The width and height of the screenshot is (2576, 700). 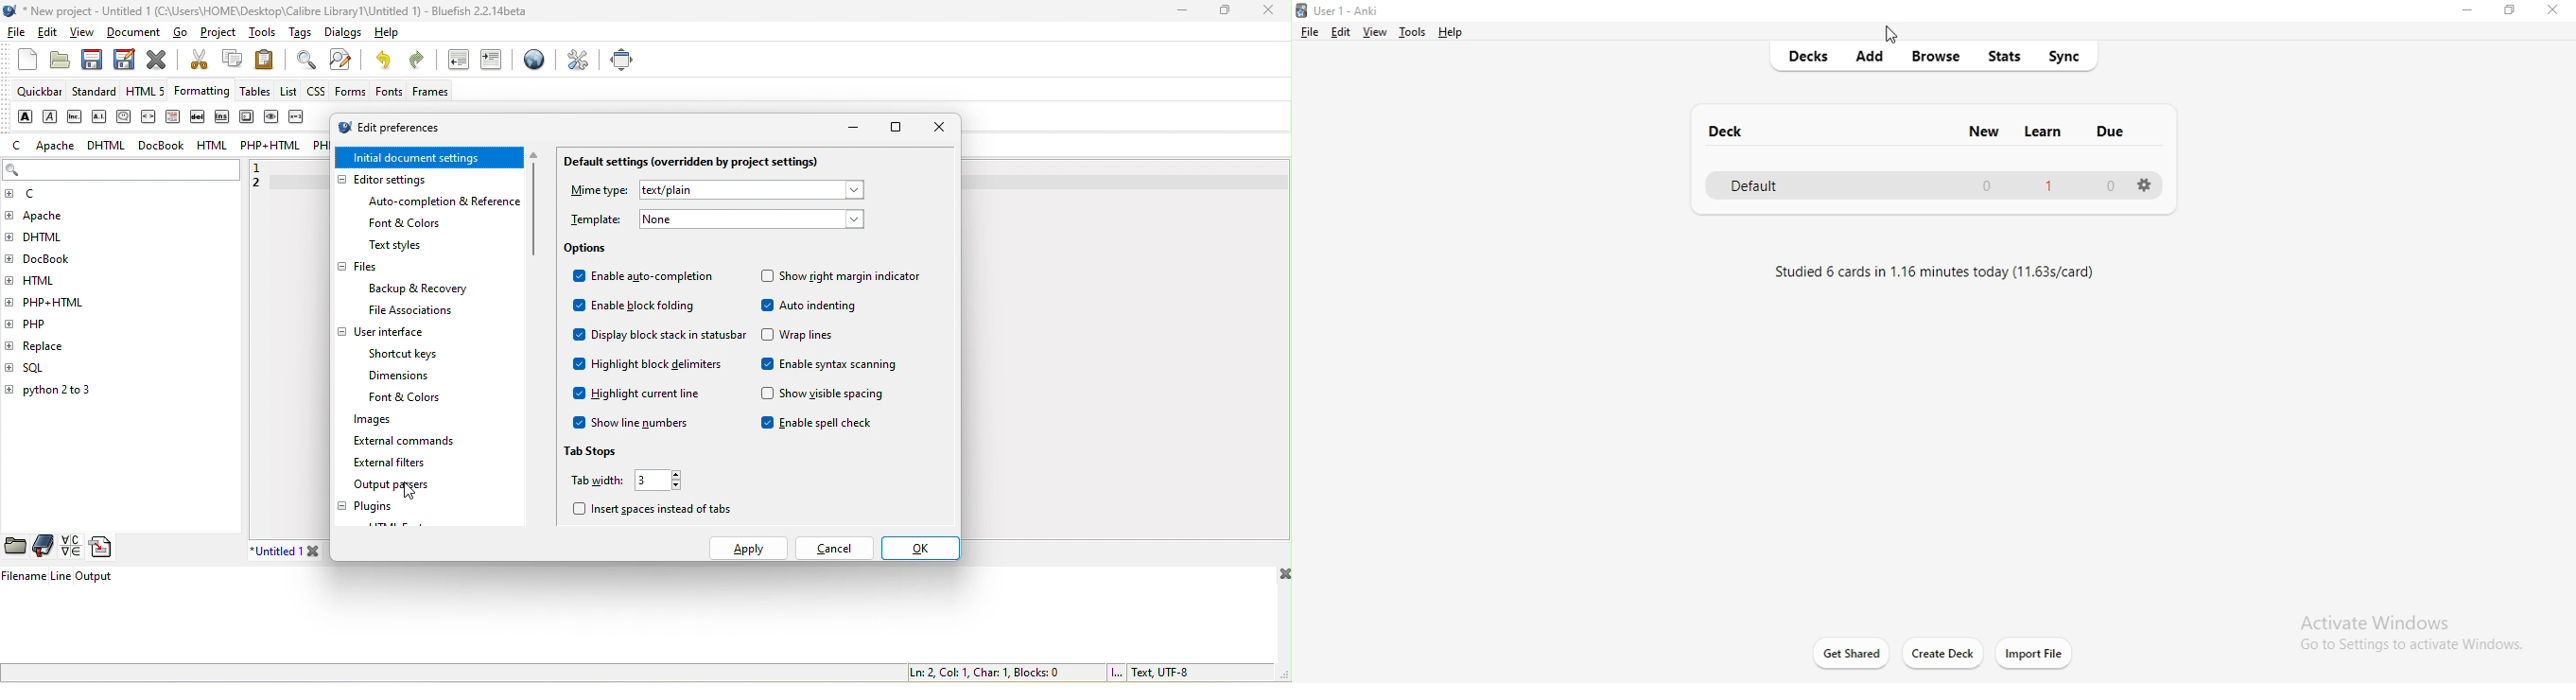 I want to click on definition, so click(x=174, y=117).